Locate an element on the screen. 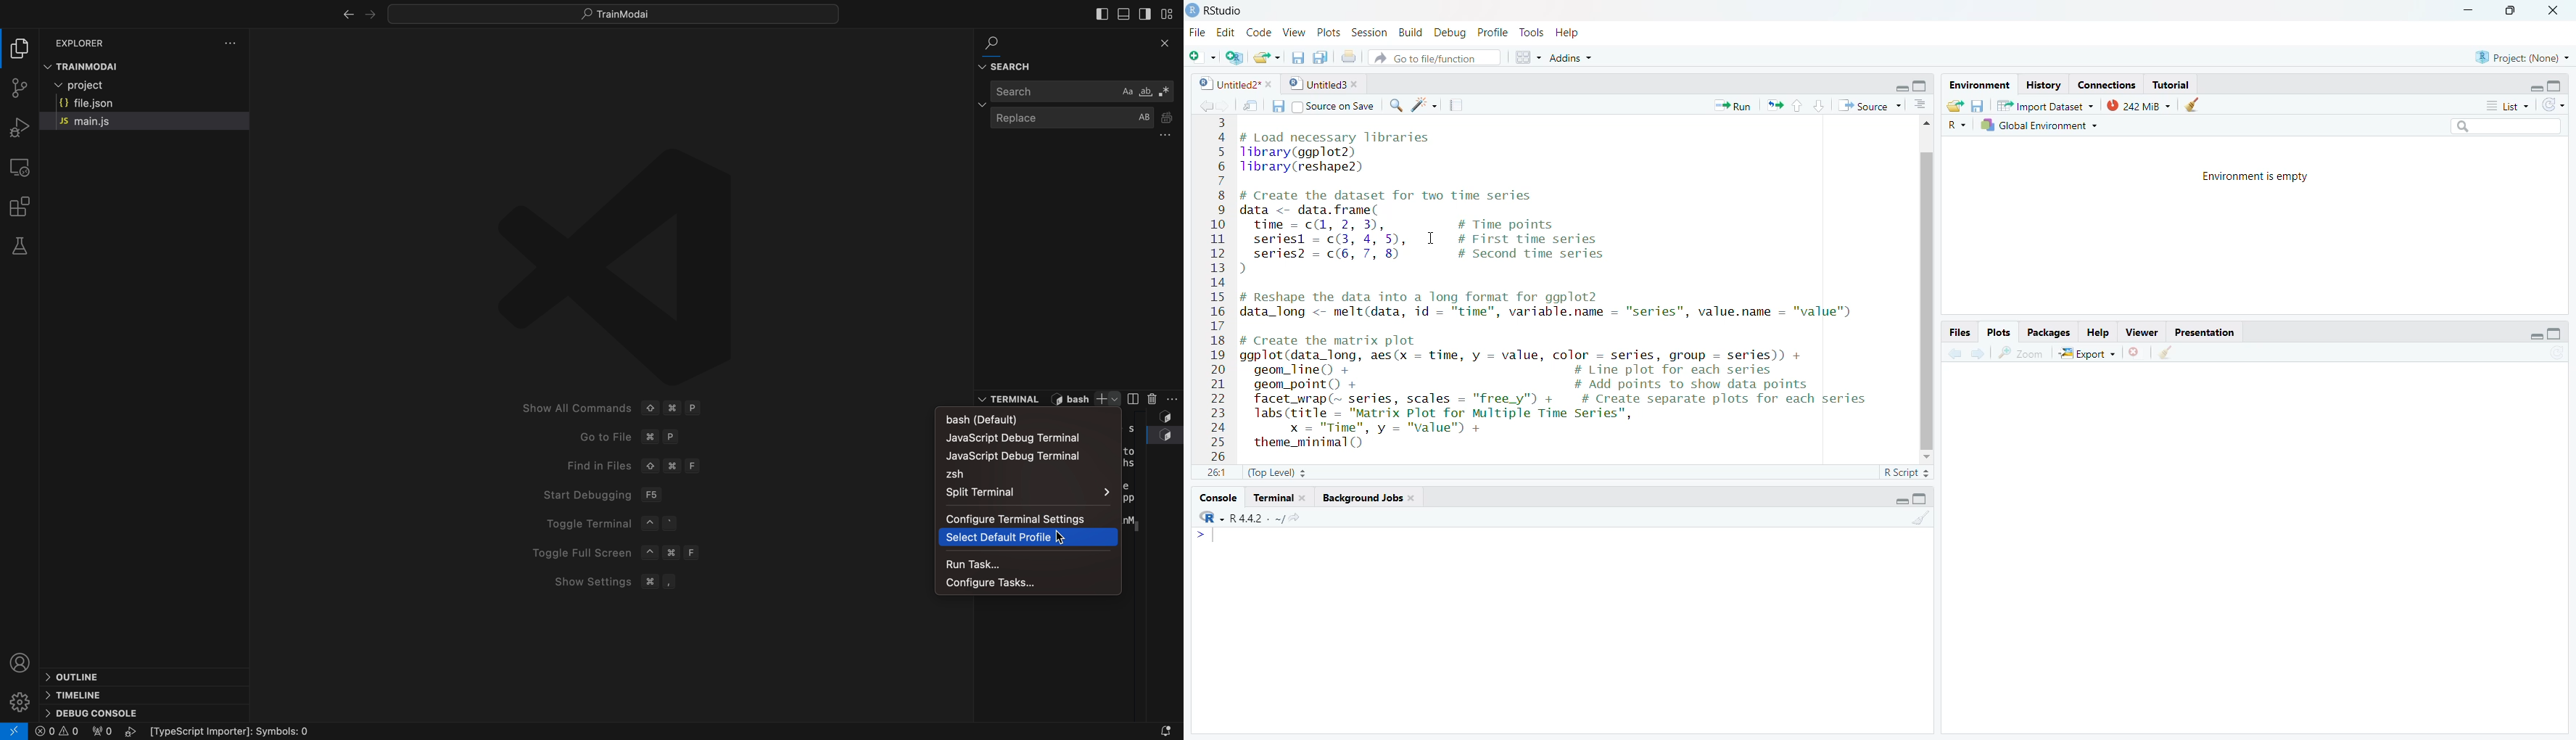  Console is located at coordinates (1218, 498).